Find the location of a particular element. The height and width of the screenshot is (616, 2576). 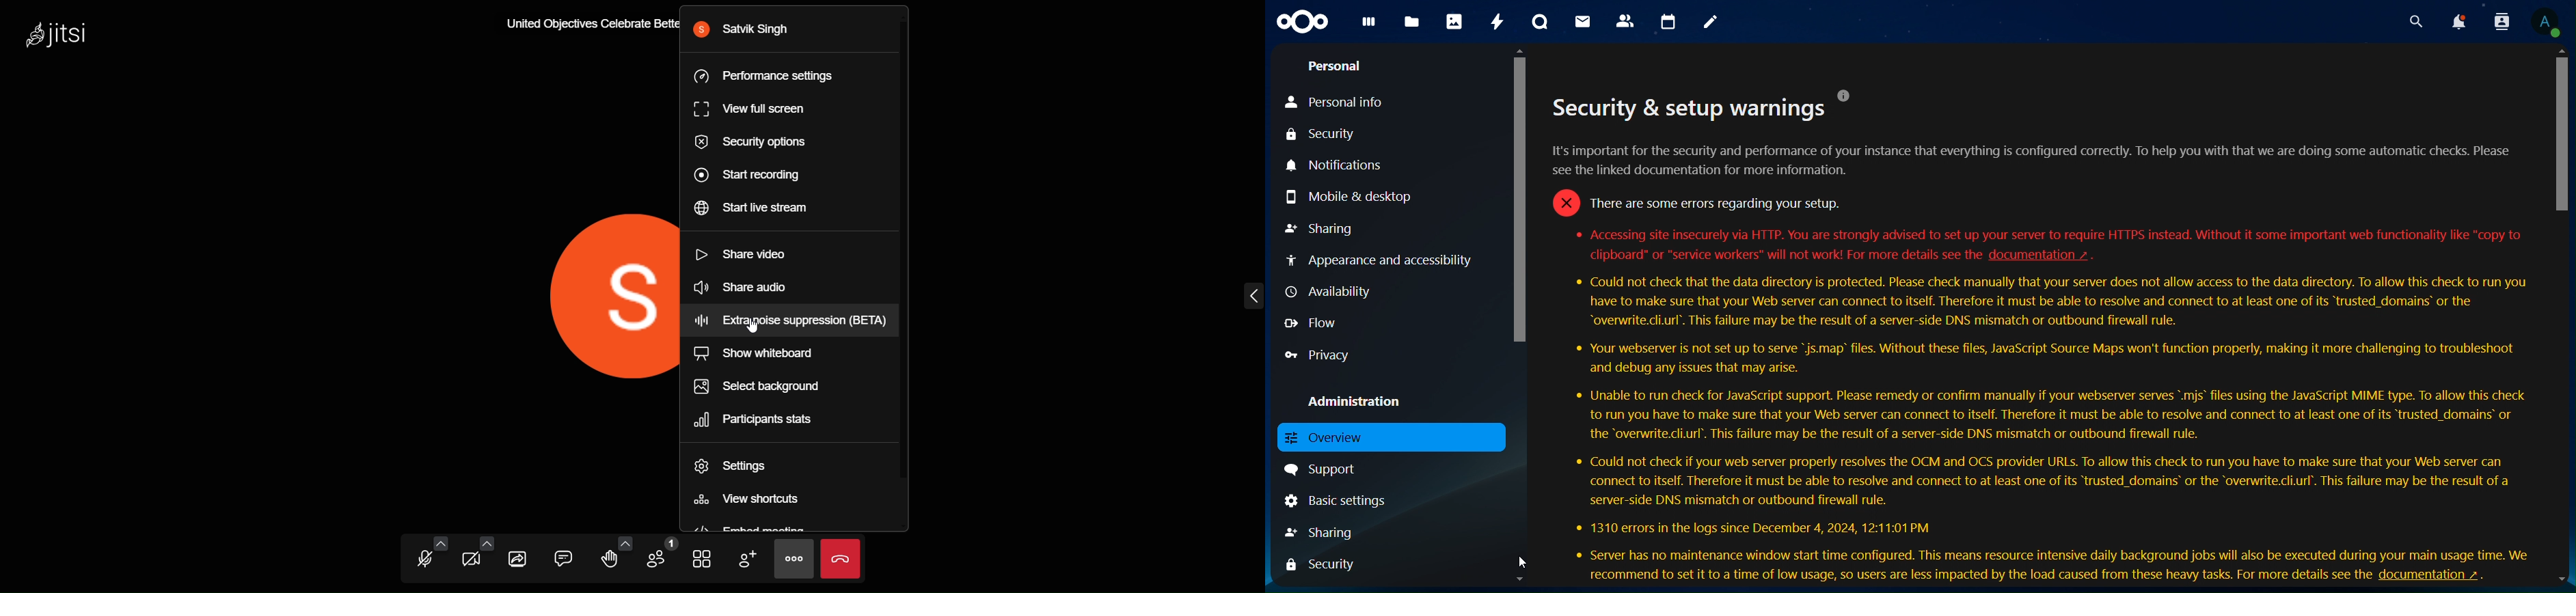

calendar is located at coordinates (1668, 20).